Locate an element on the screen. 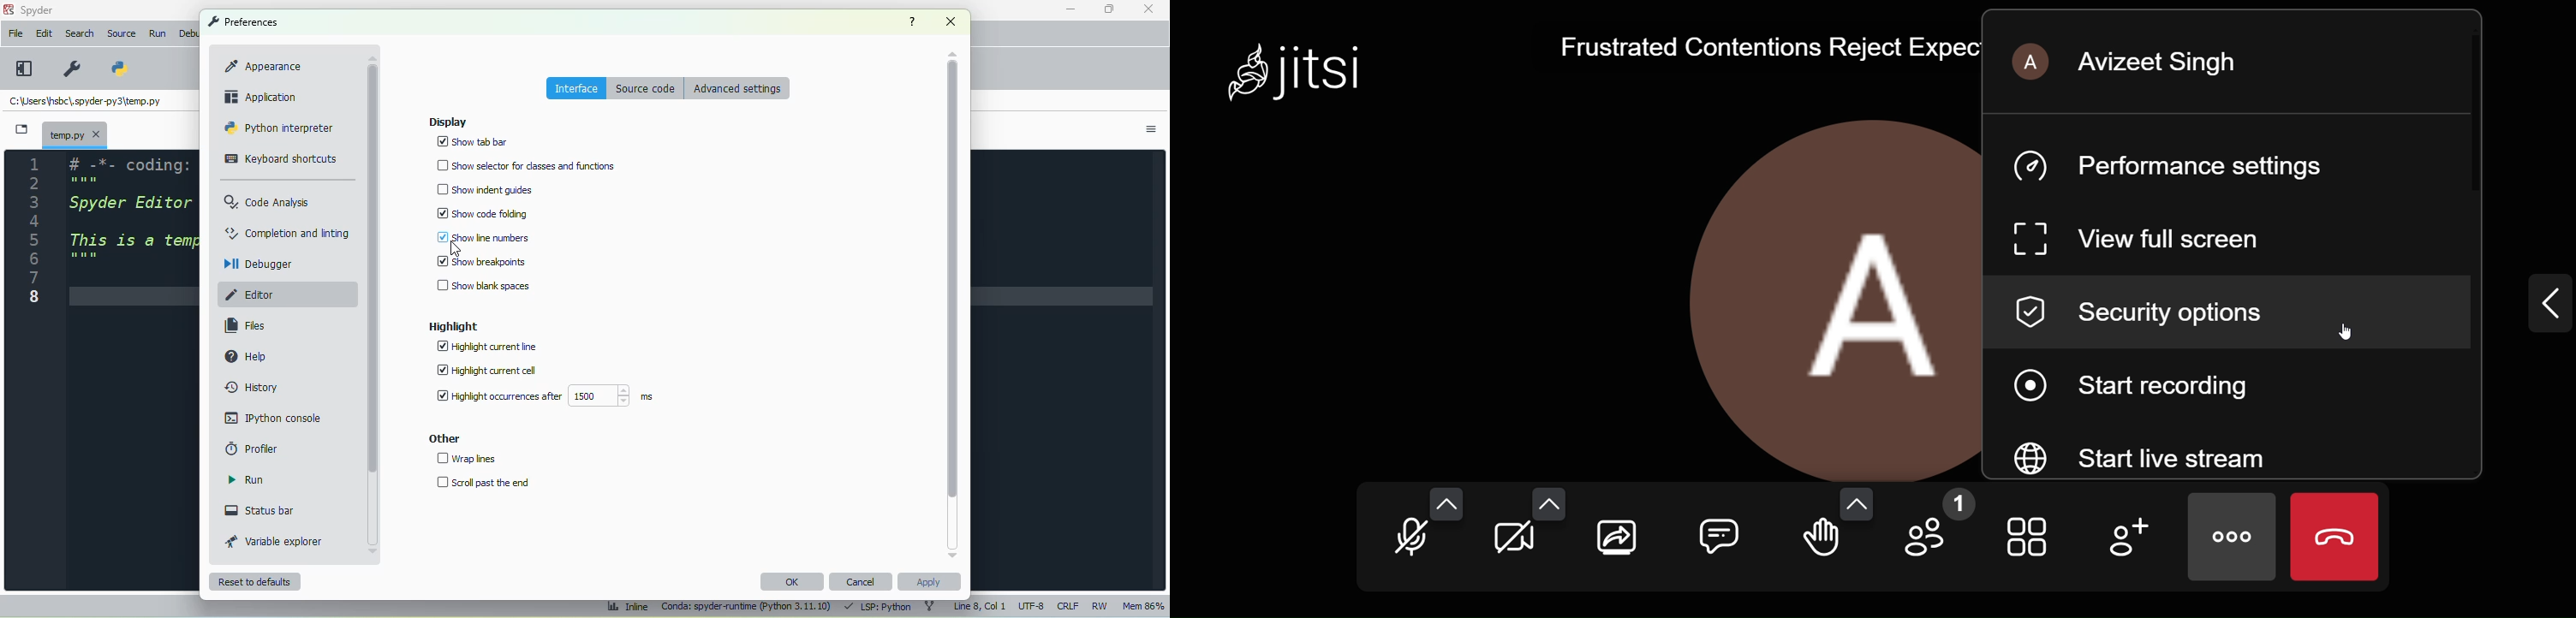 The width and height of the screenshot is (2576, 644). scroll past the end is located at coordinates (484, 483).